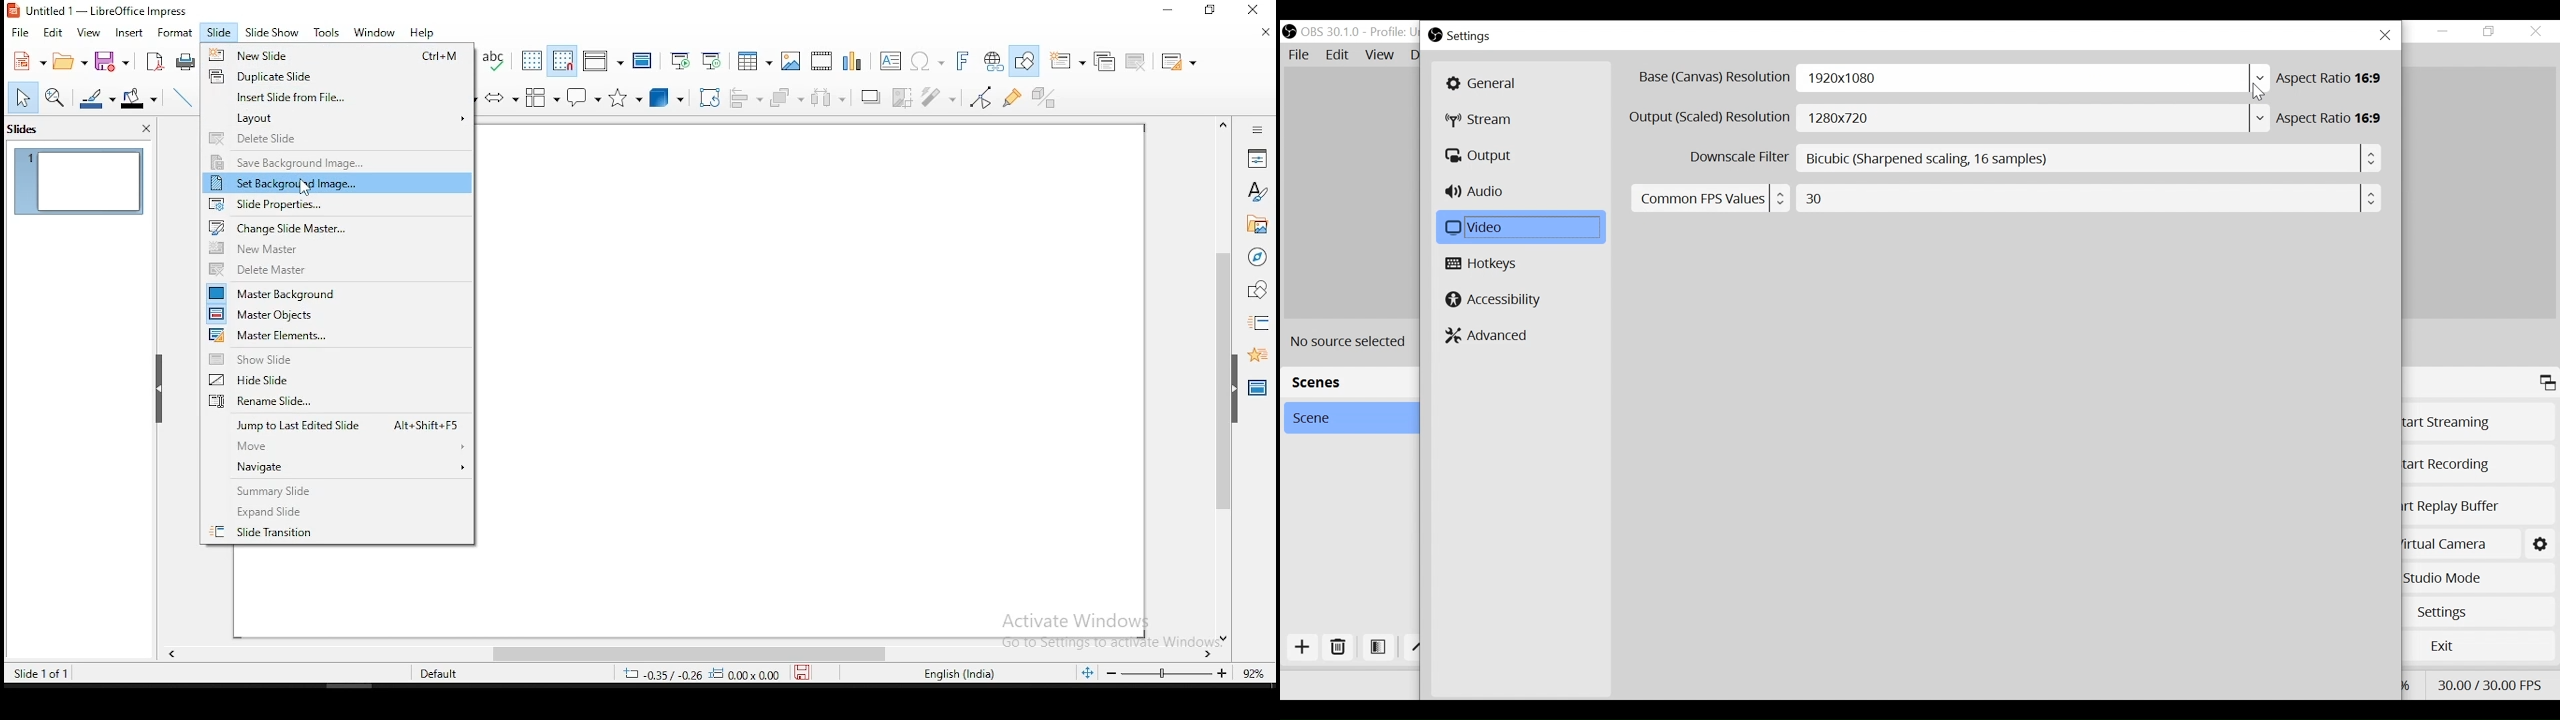 This screenshot has width=2576, height=728. What do you see at coordinates (43, 673) in the screenshot?
I see `slide of 1 of 1` at bounding box center [43, 673].